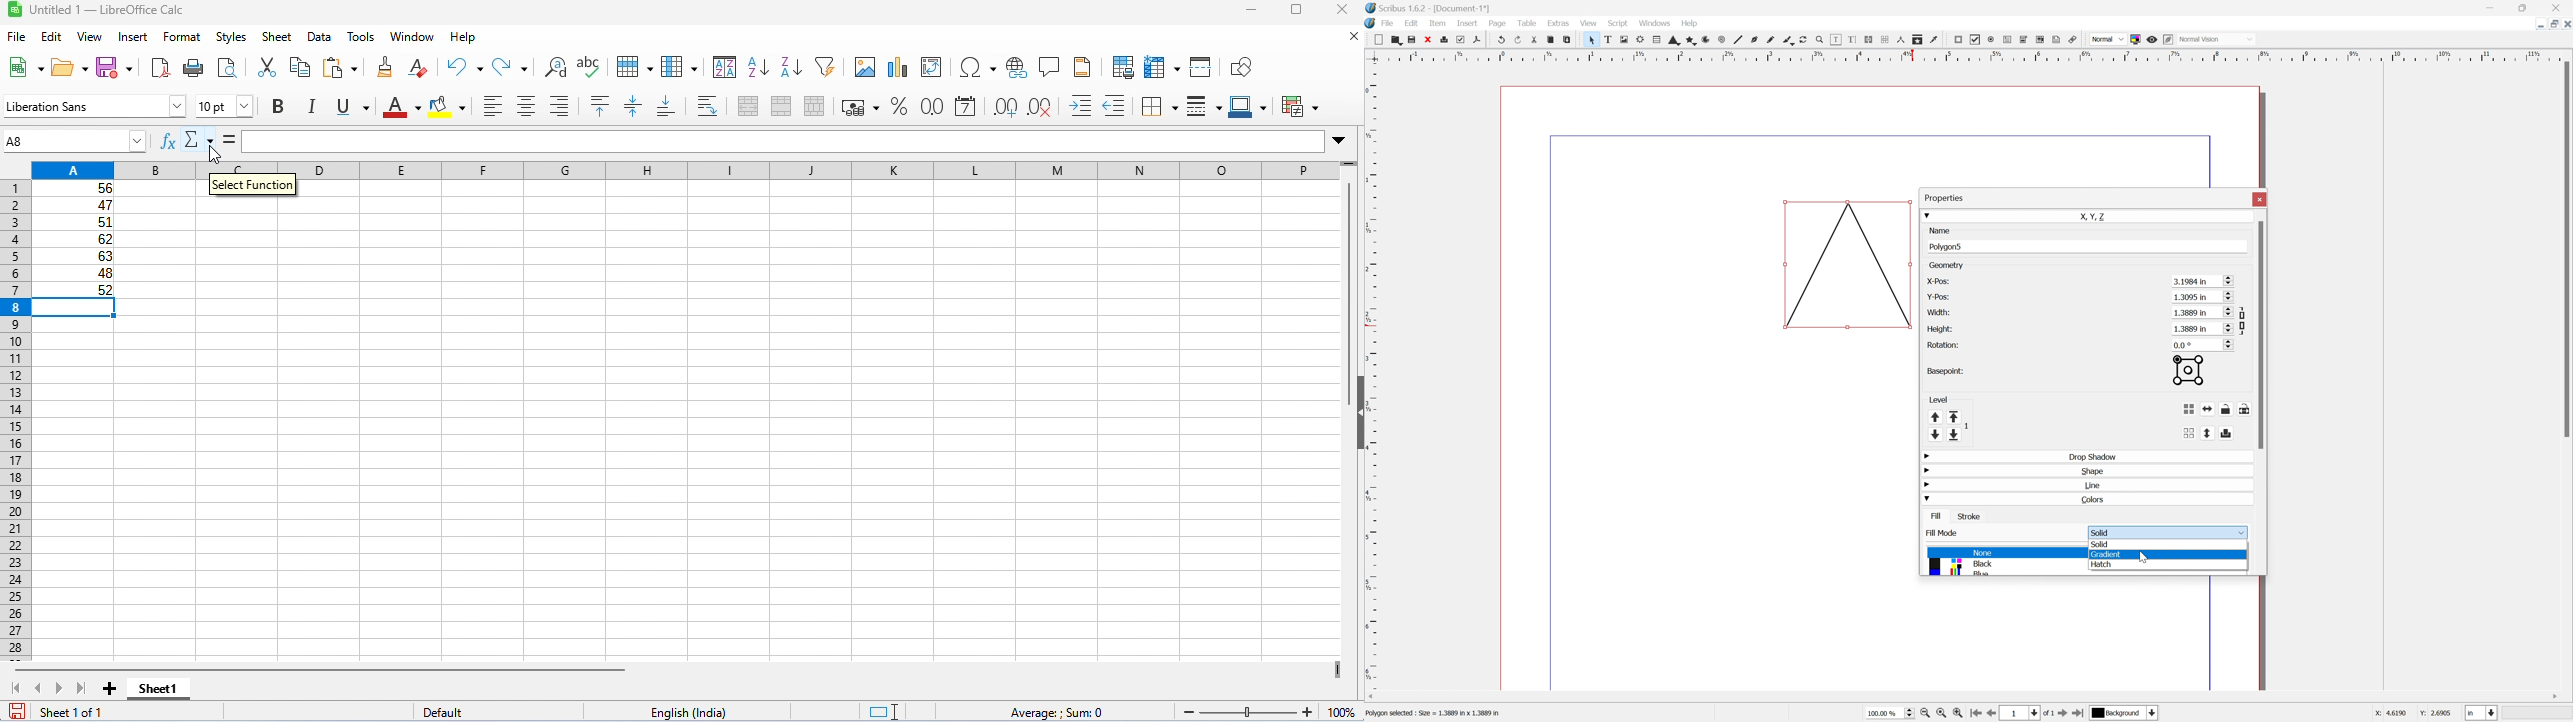 Image resolution: width=2576 pixels, height=728 pixels. I want to click on edit, so click(52, 37).